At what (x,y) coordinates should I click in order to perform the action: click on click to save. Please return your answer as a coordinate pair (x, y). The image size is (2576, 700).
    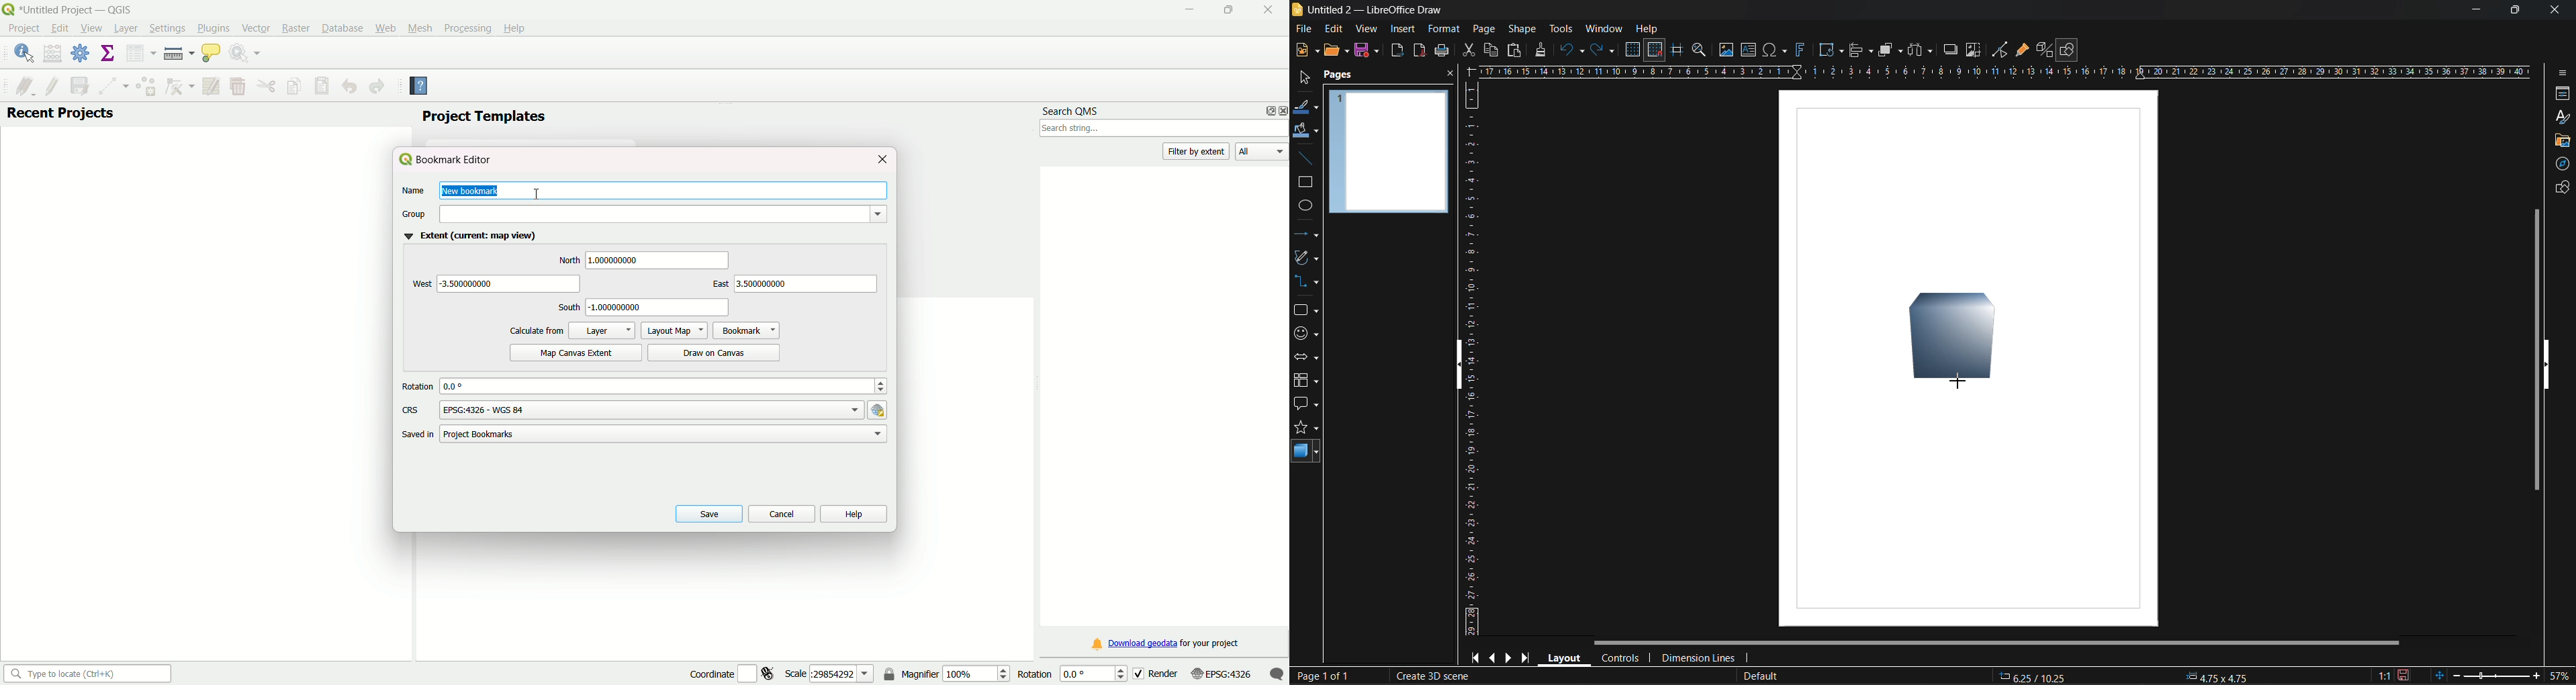
    Looking at the image, I should click on (2404, 674).